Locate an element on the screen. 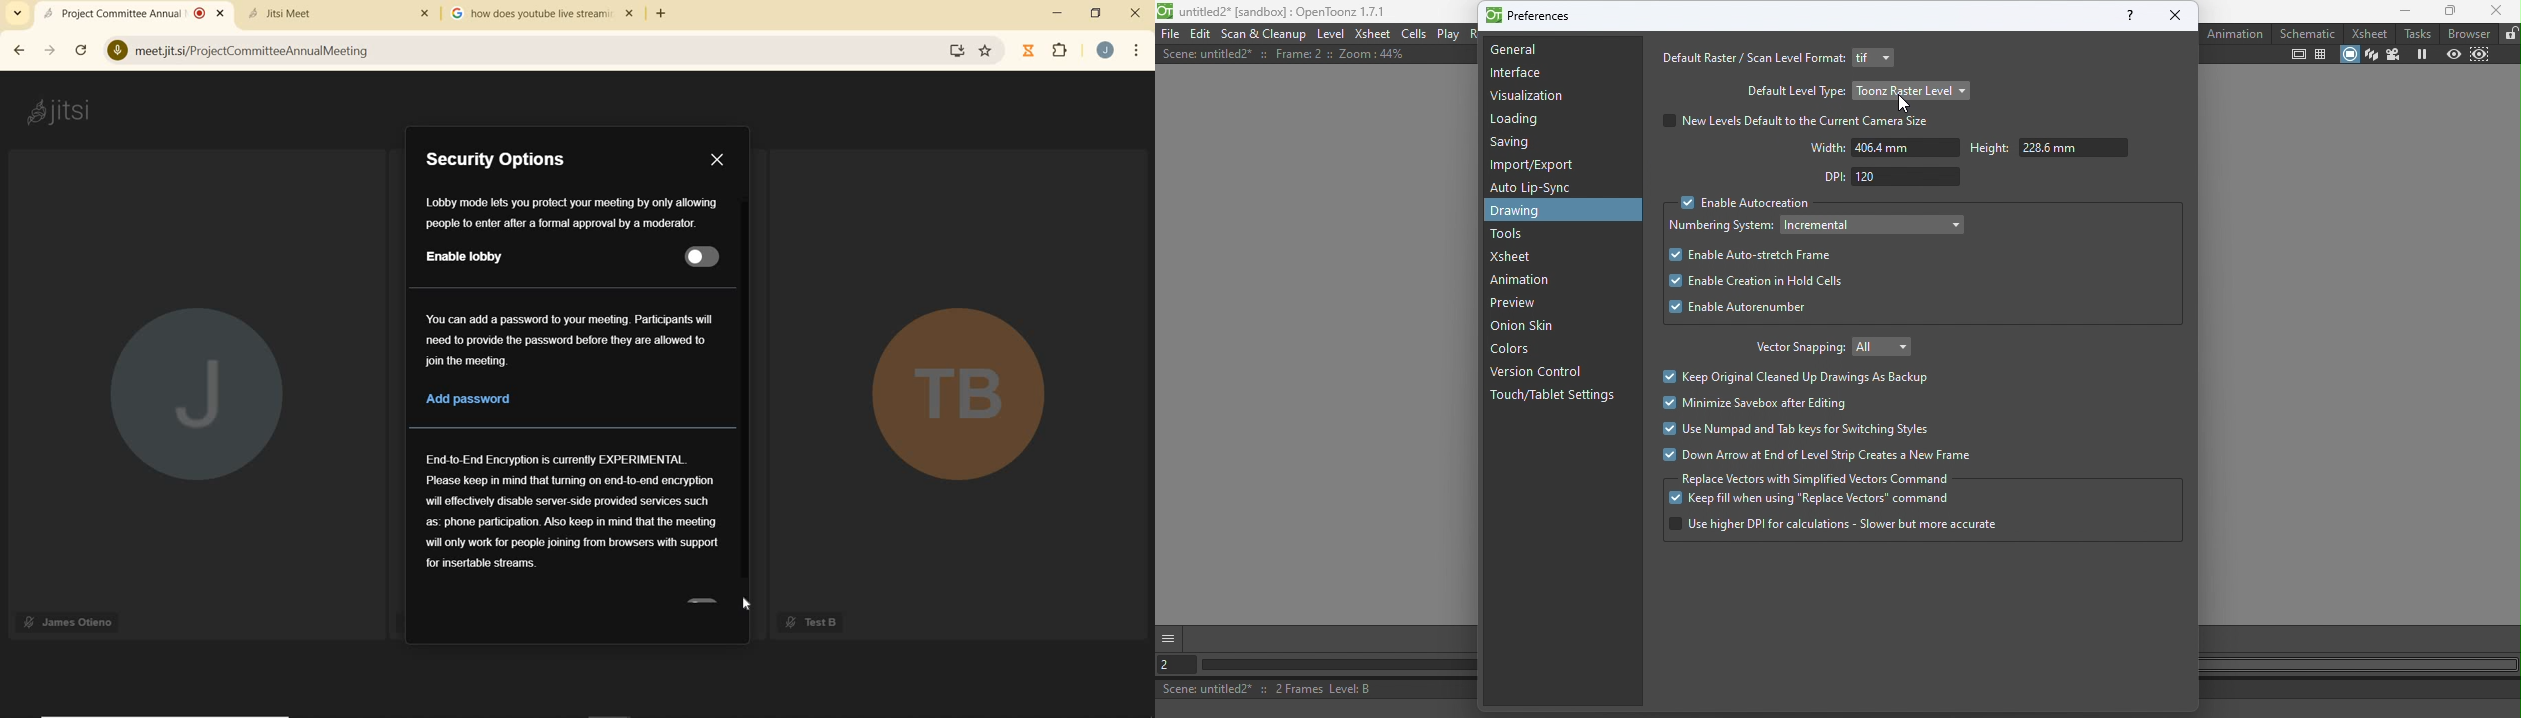 Image resolution: width=2548 pixels, height=728 pixels. End-to-End Encryption is currently EXPERIMENTALPlease keep in mind that tuming on end-to-end encryptionwill effectively disable server-side provided services suchas: phone participation. Also keep in mind that the meetingwill only work for people joining from browsers with support for insertable streams. is located at coordinates (569, 509).